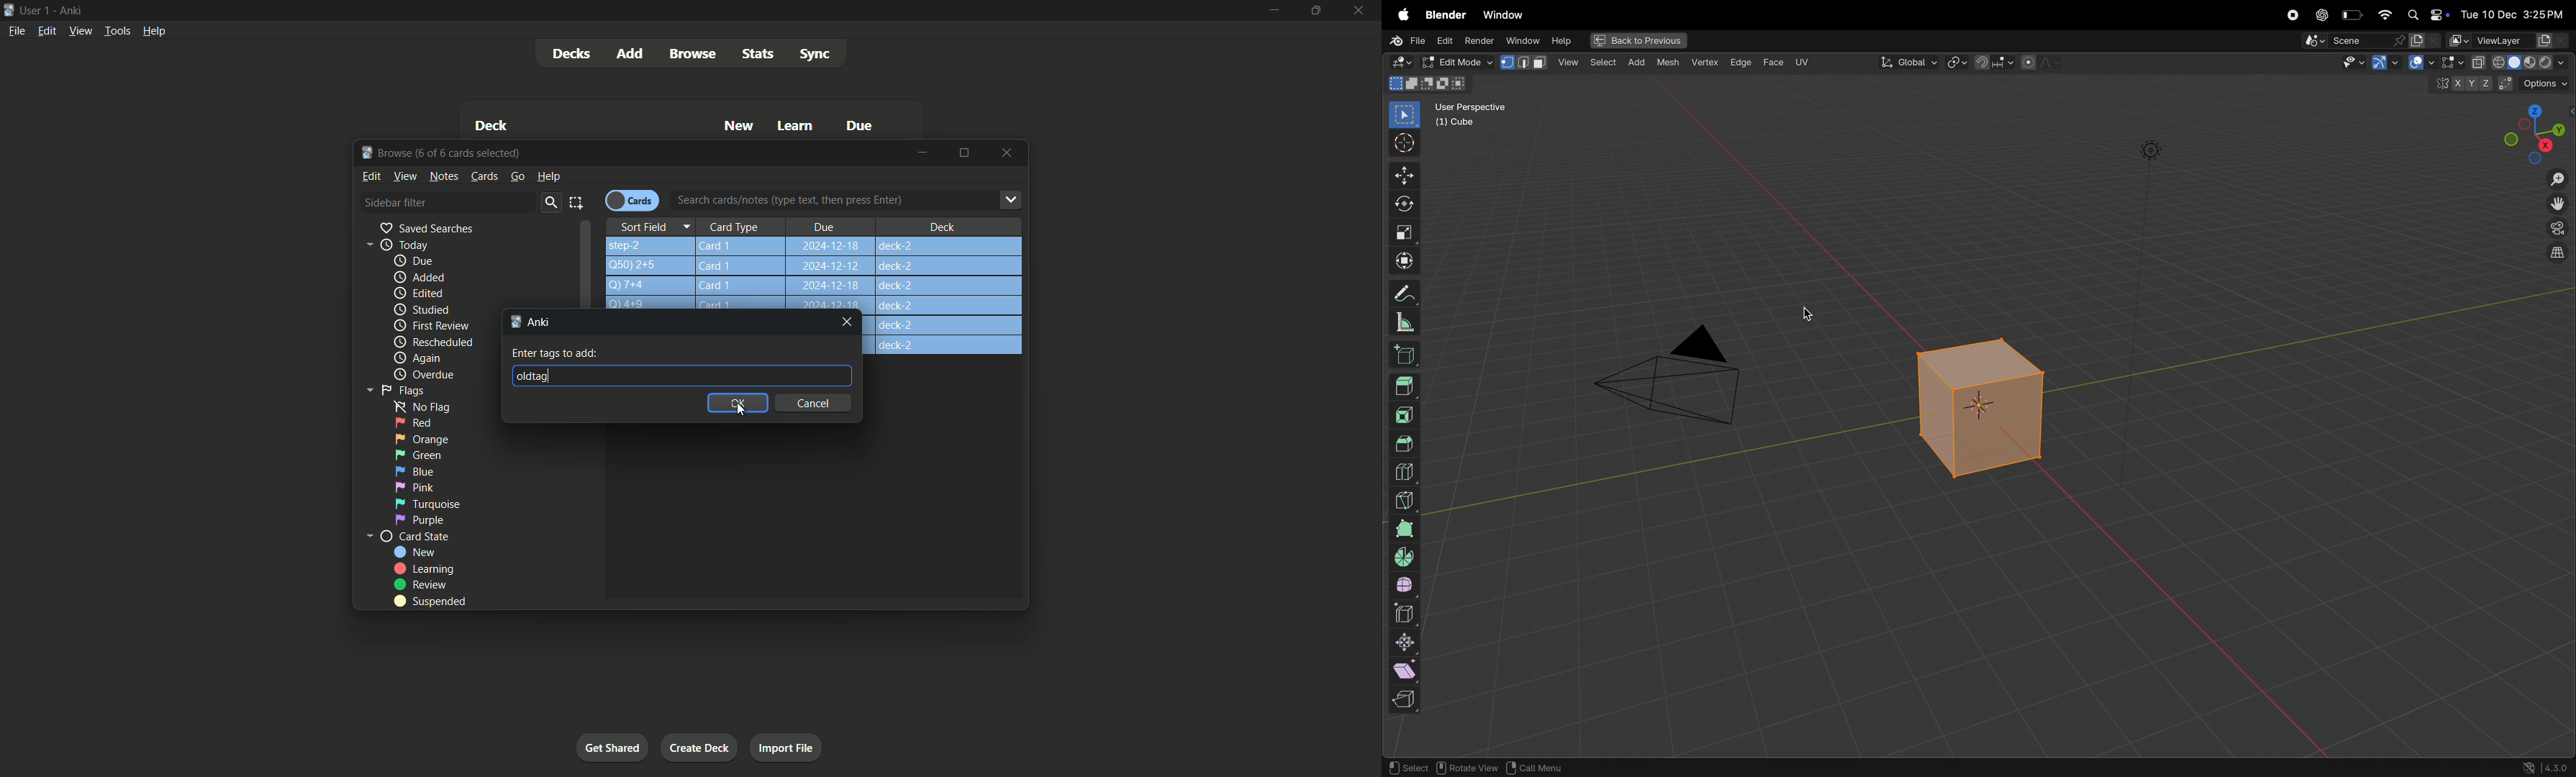 This screenshot has width=2576, height=784. What do you see at coordinates (484, 176) in the screenshot?
I see `Cards` at bounding box center [484, 176].